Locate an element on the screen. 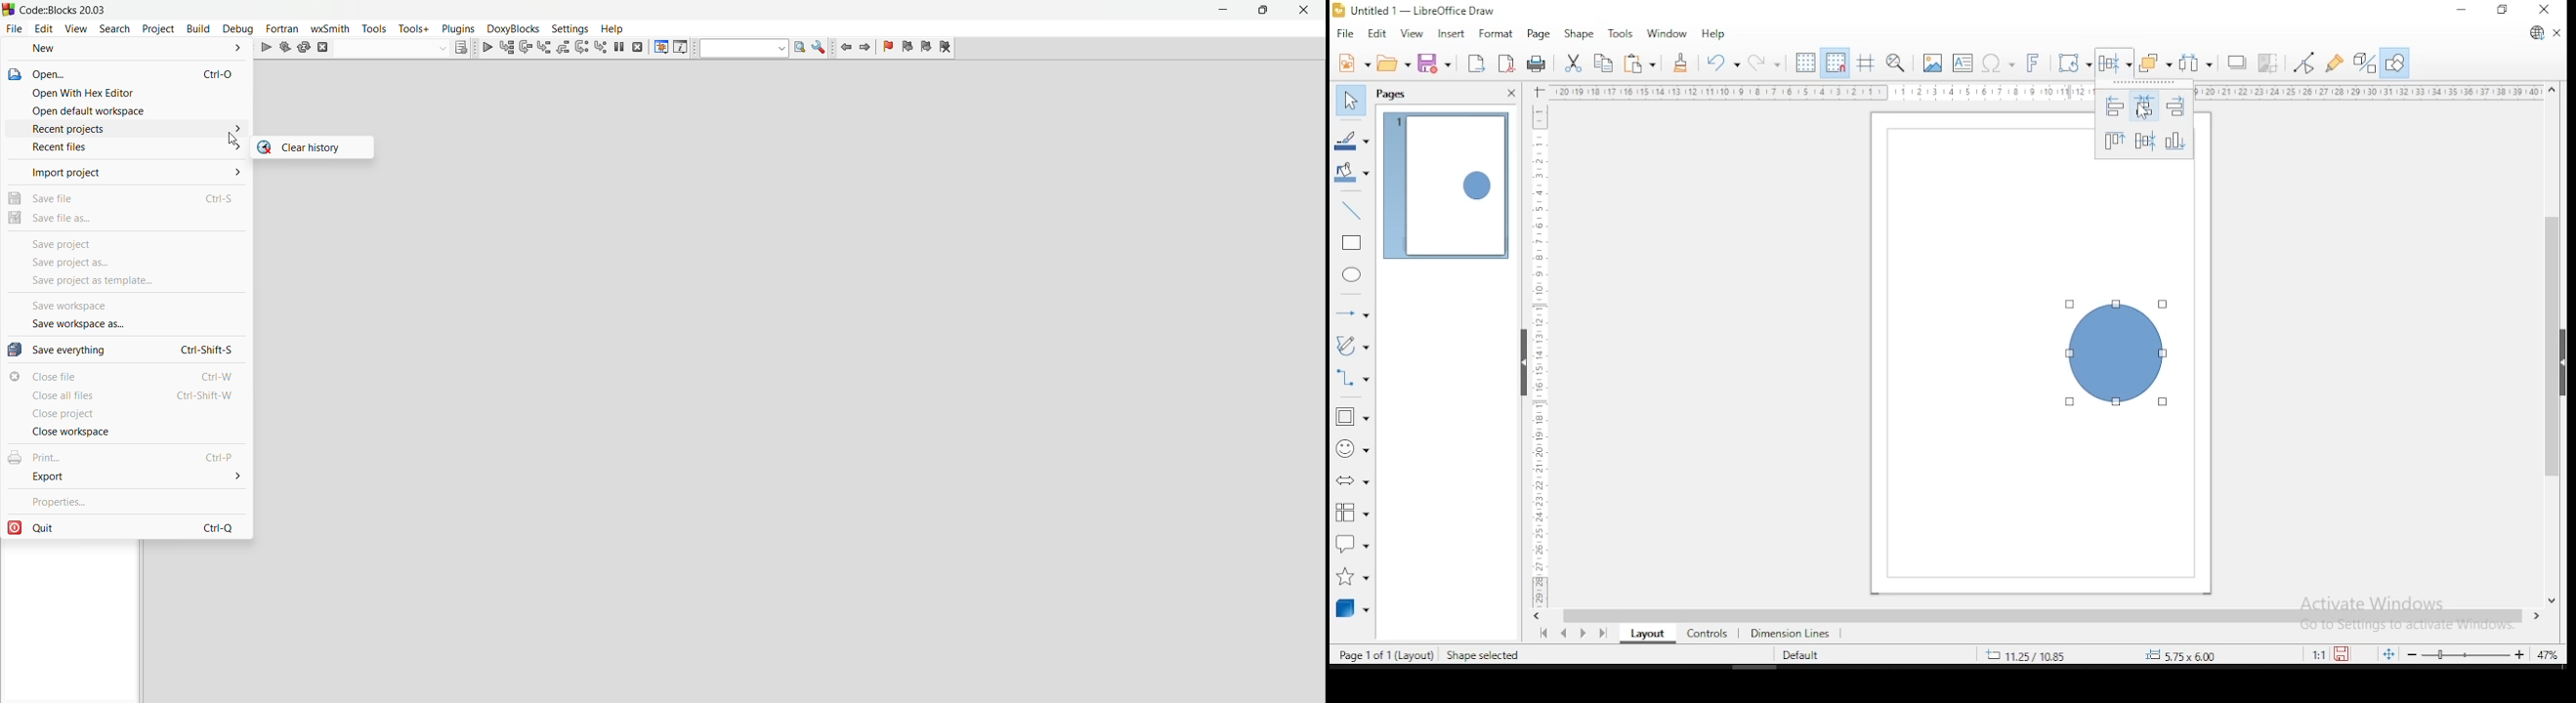 The image size is (2576, 728). plugins is located at coordinates (456, 28).